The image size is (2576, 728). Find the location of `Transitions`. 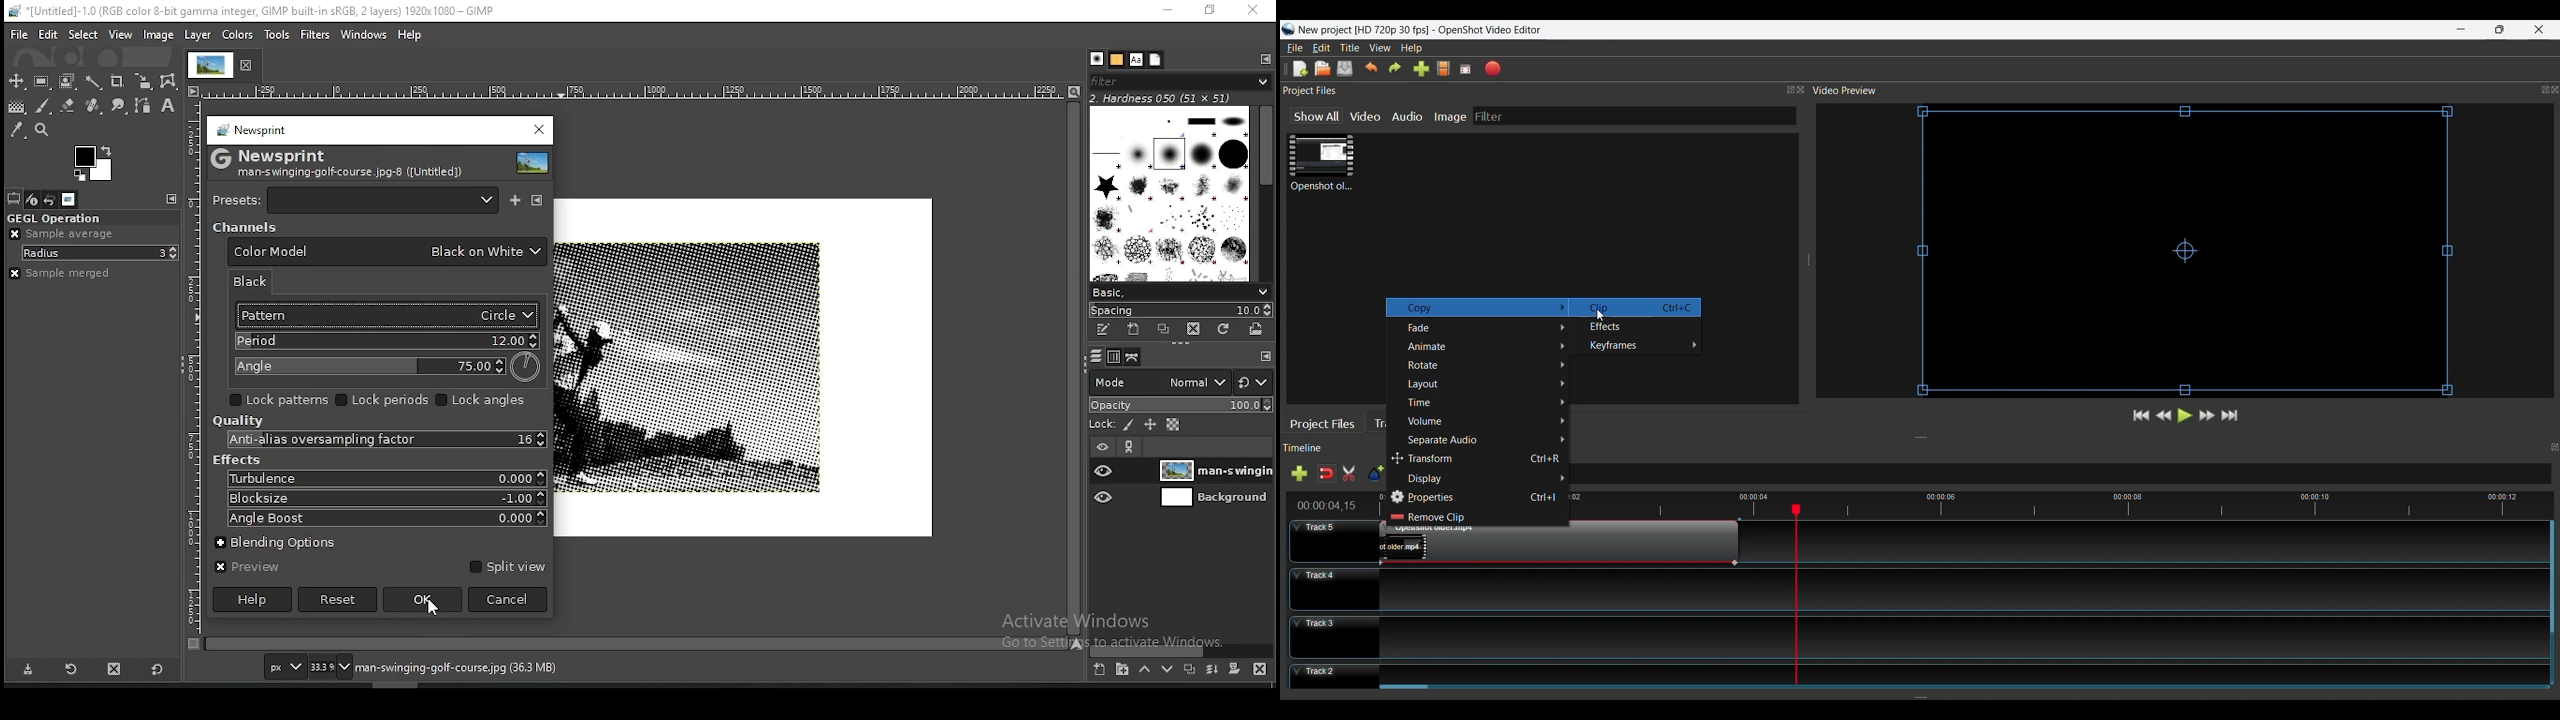

Transitions is located at coordinates (1385, 422).